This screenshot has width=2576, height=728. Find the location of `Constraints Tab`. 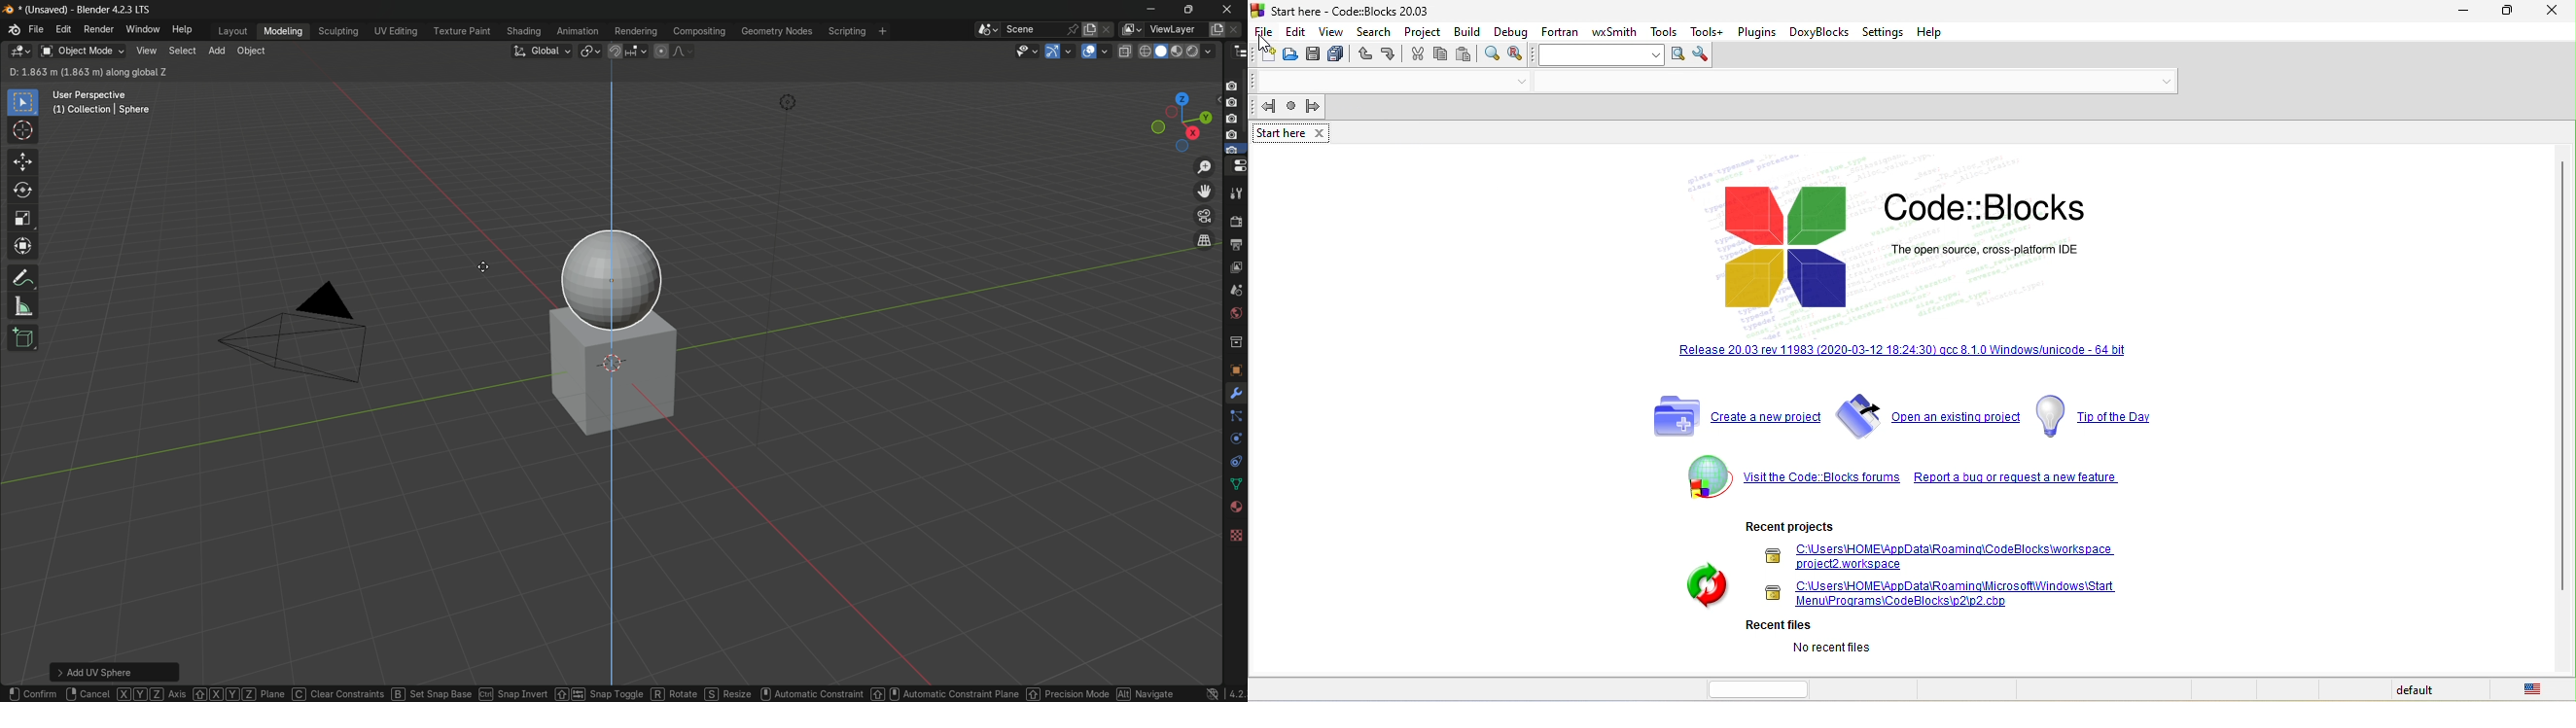

Constraints Tab is located at coordinates (1233, 417).